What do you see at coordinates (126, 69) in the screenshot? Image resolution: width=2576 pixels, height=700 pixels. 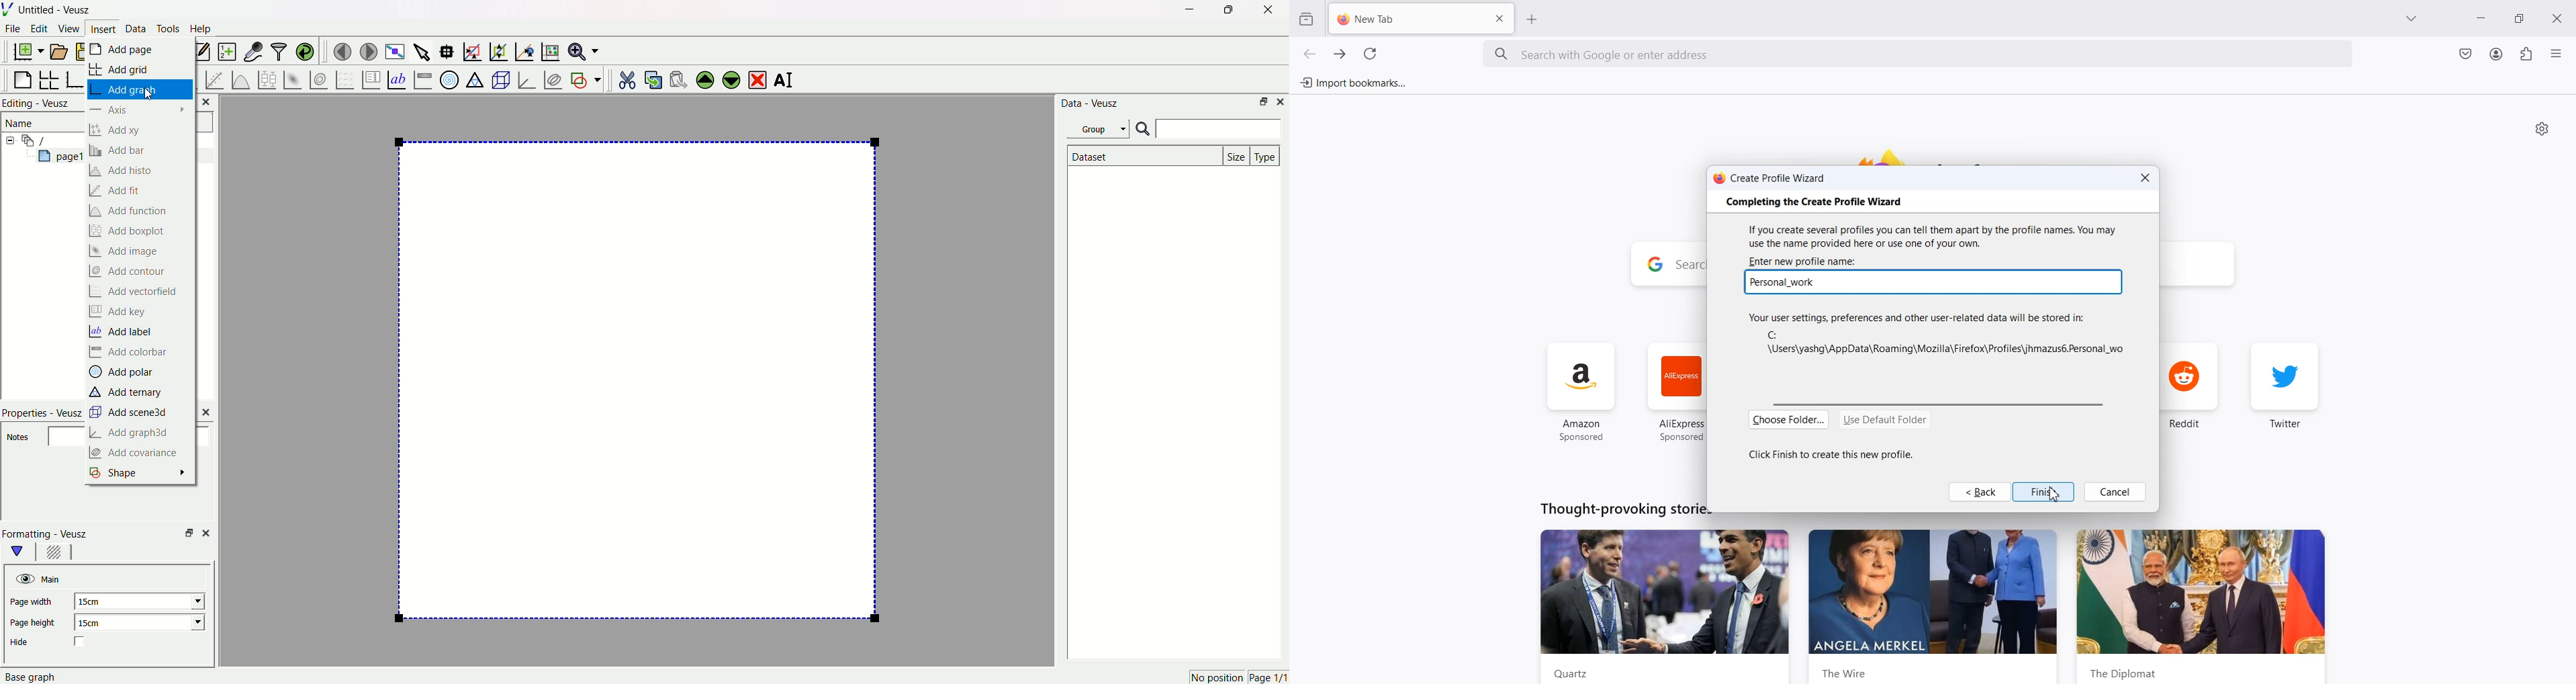 I see `Add grid` at bounding box center [126, 69].